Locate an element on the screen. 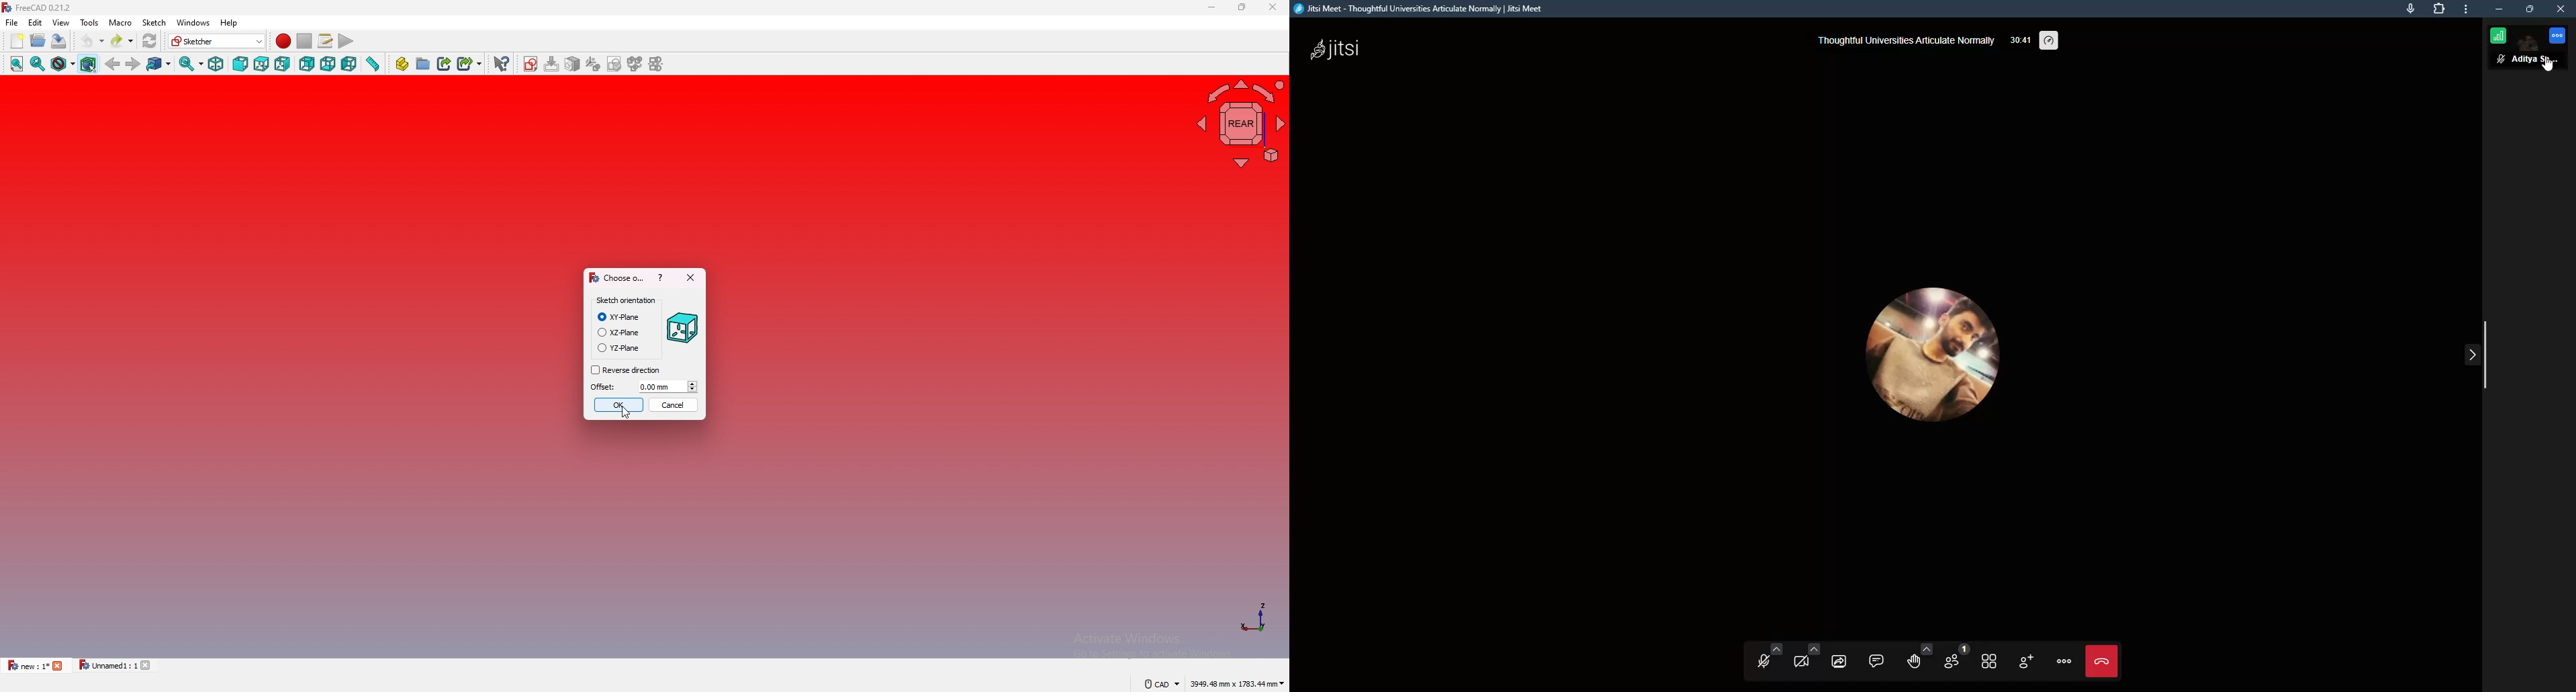 The image size is (2576, 700). bounding object is located at coordinates (89, 62).